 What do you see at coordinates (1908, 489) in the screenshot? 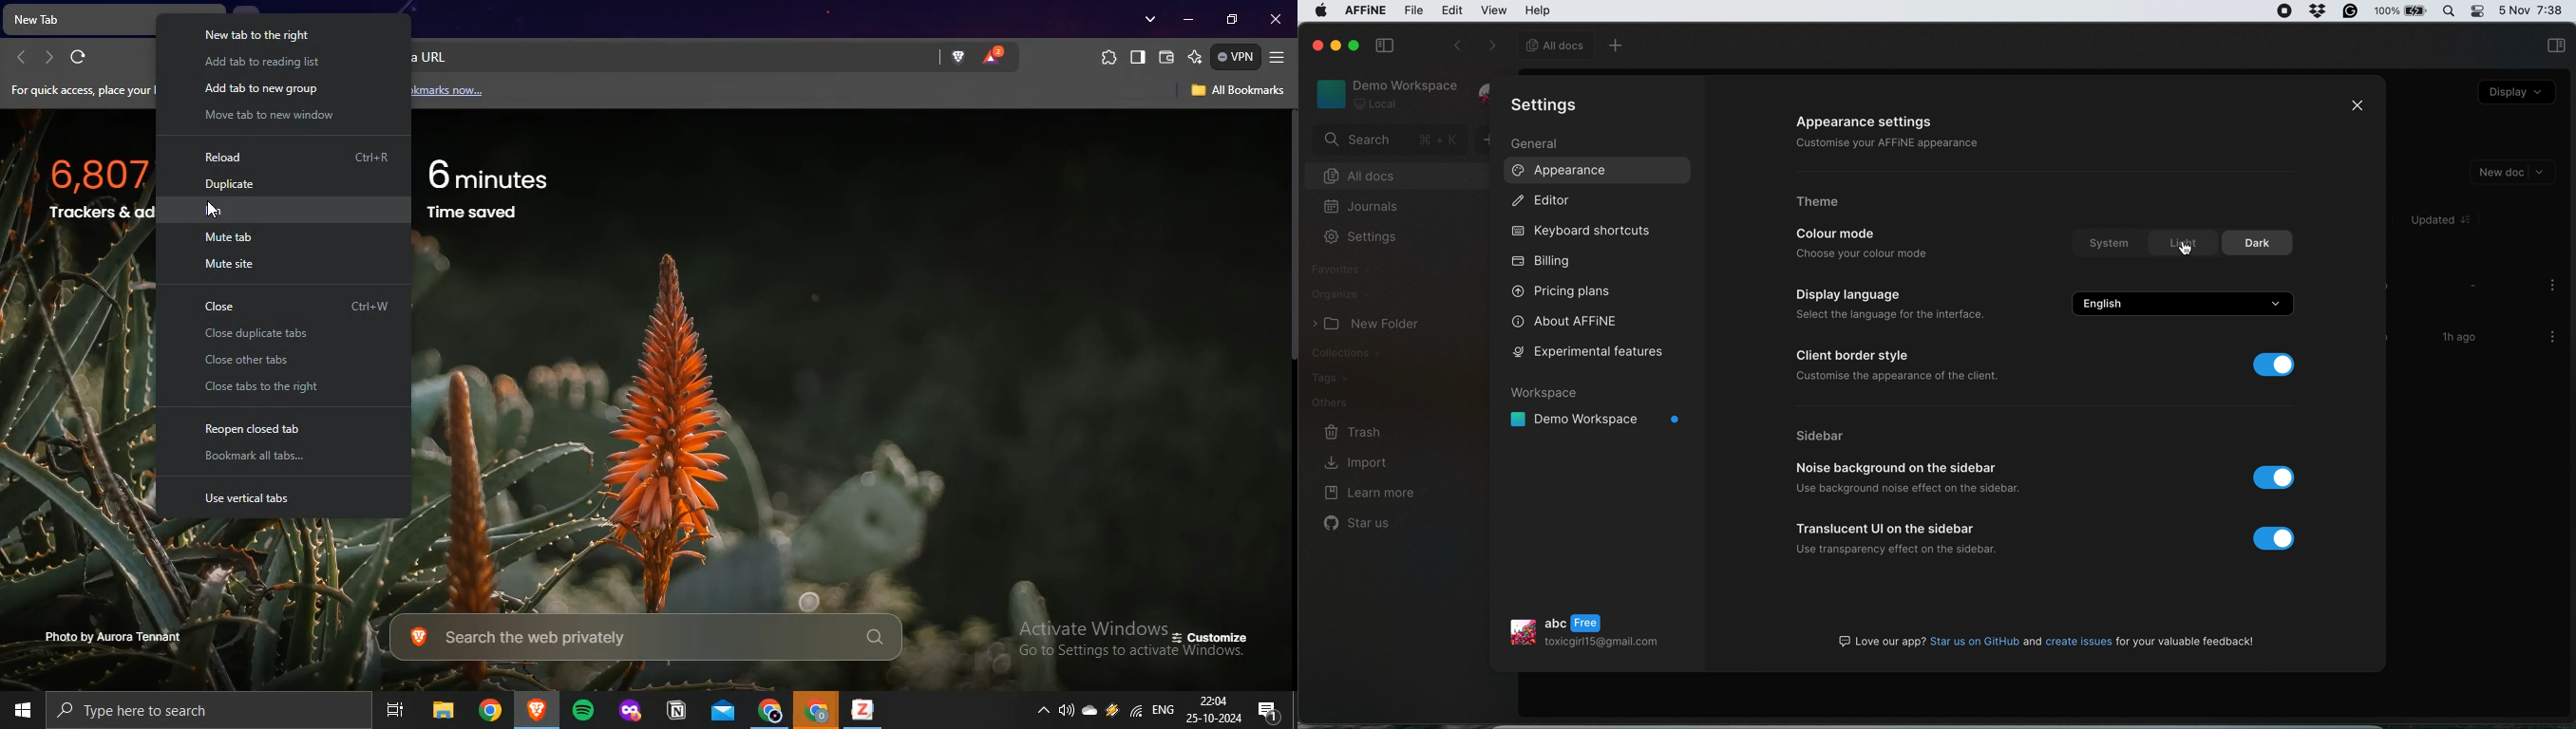
I see `use background noise effect on the sidebar` at bounding box center [1908, 489].